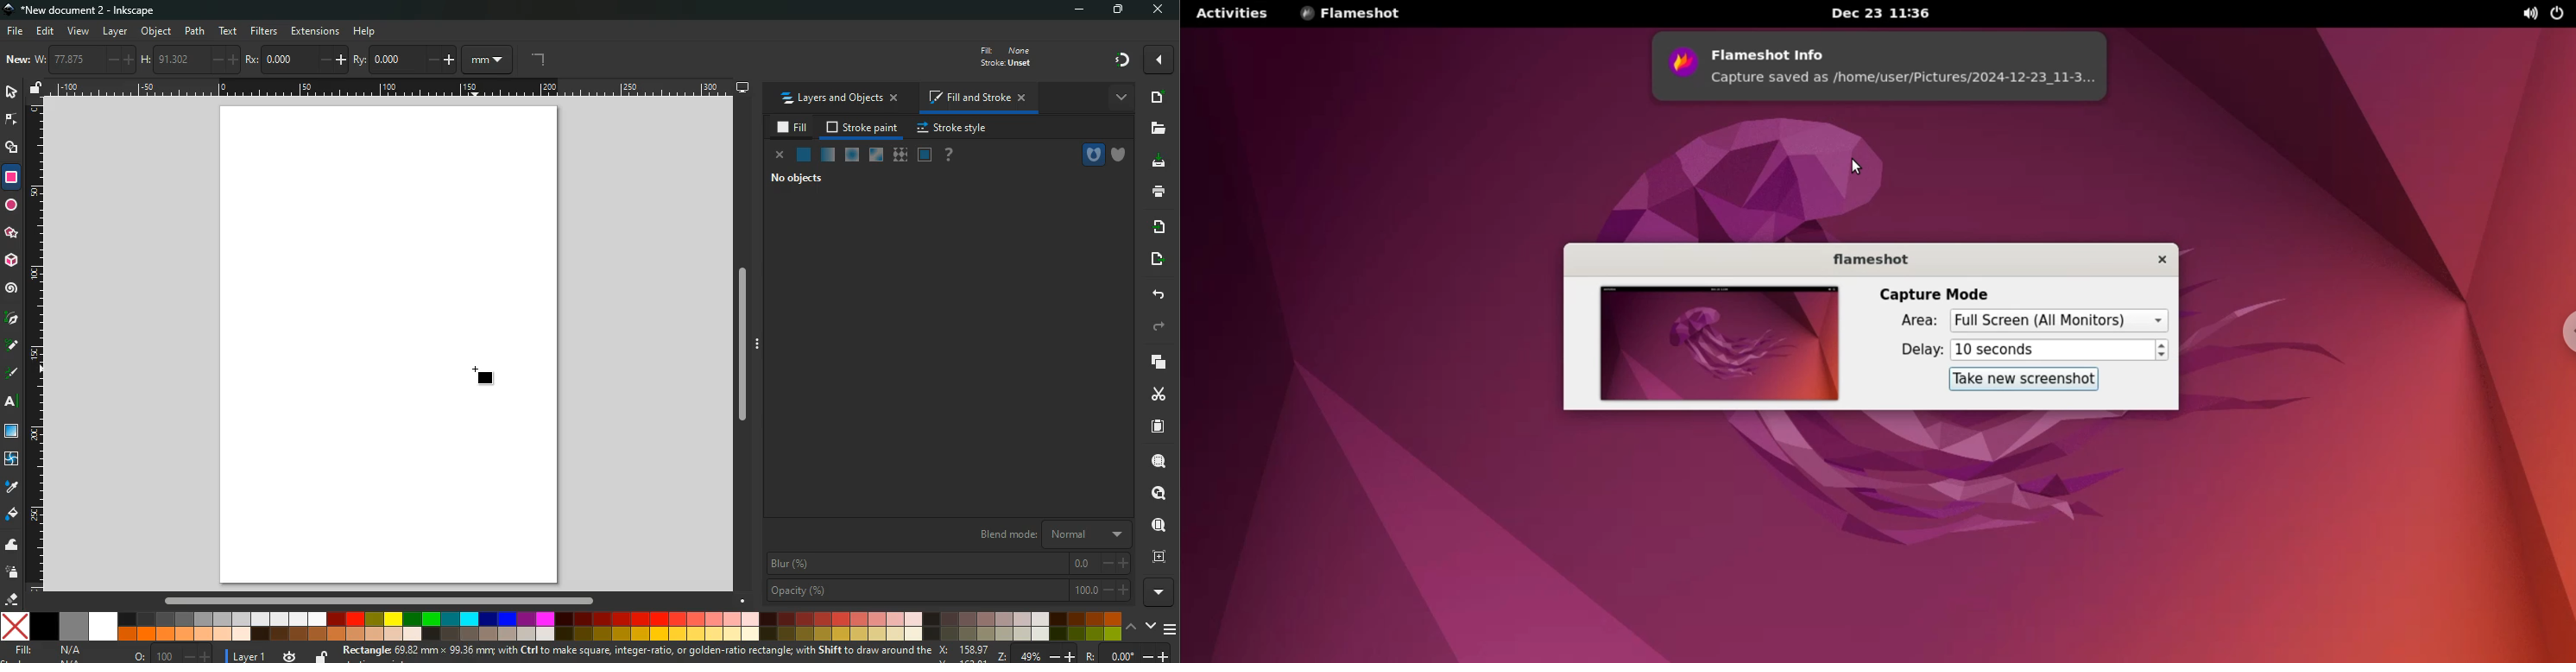  I want to click on erase, so click(12, 598).